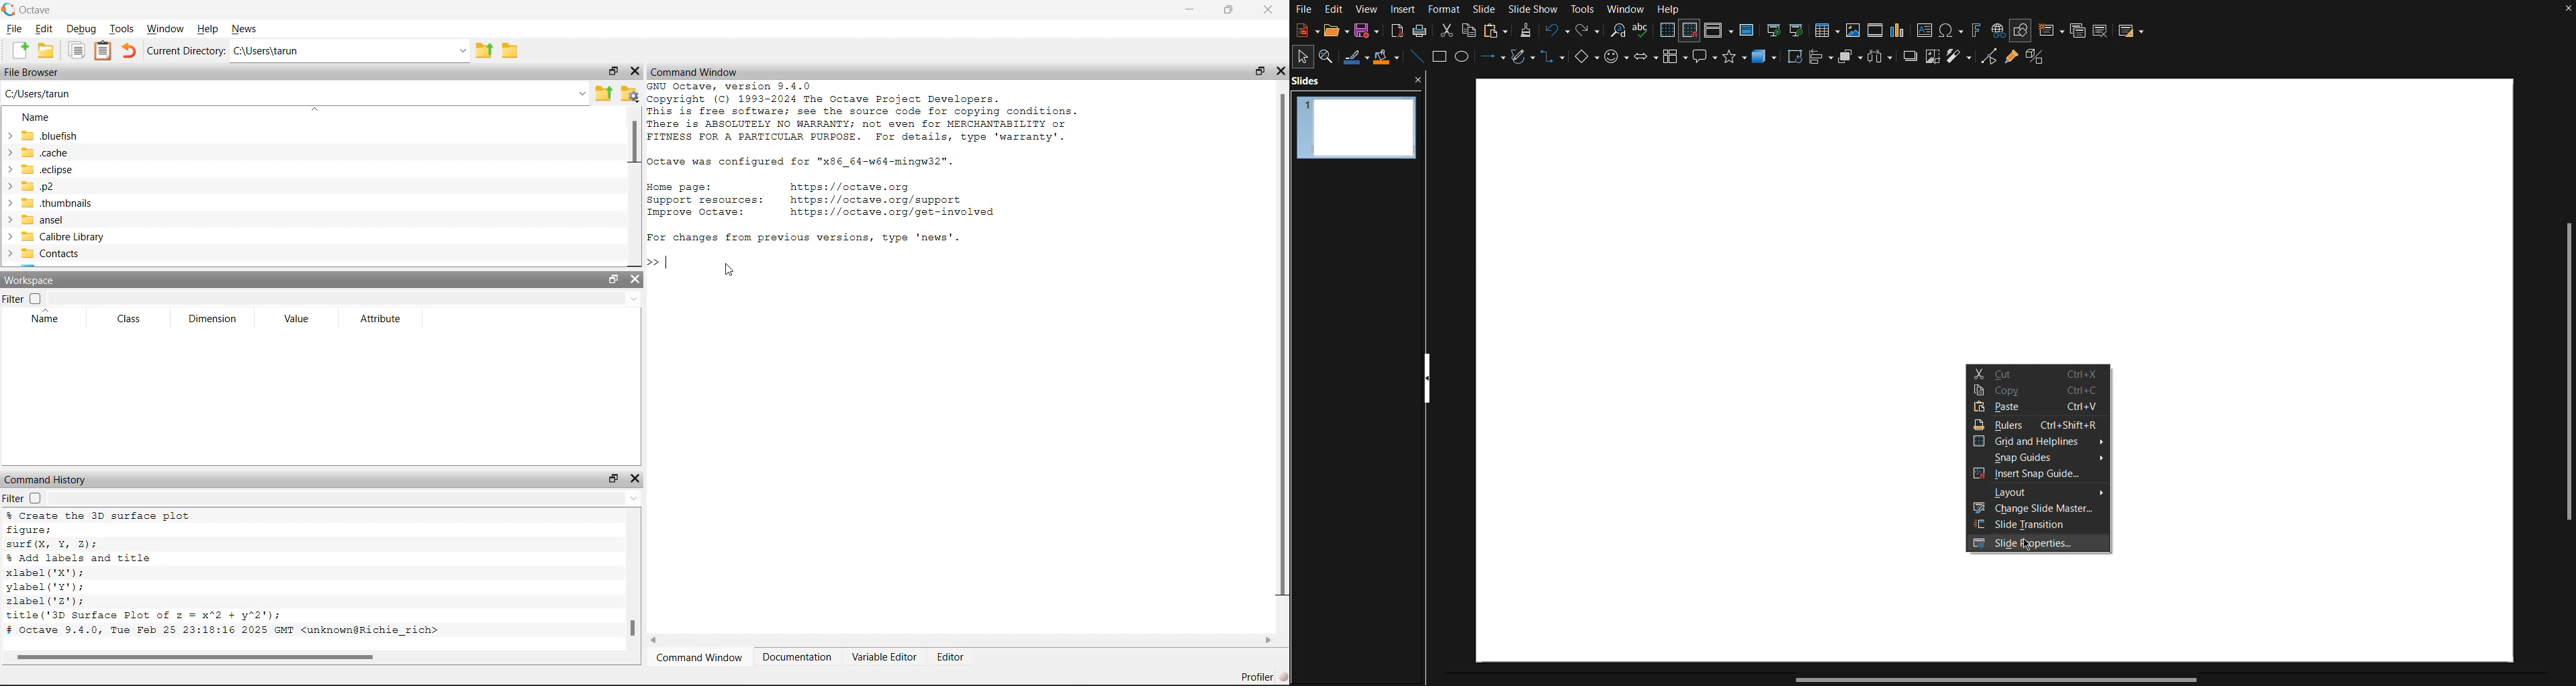 Image resolution: width=2576 pixels, height=700 pixels. I want to click on Undo, so click(1555, 31).